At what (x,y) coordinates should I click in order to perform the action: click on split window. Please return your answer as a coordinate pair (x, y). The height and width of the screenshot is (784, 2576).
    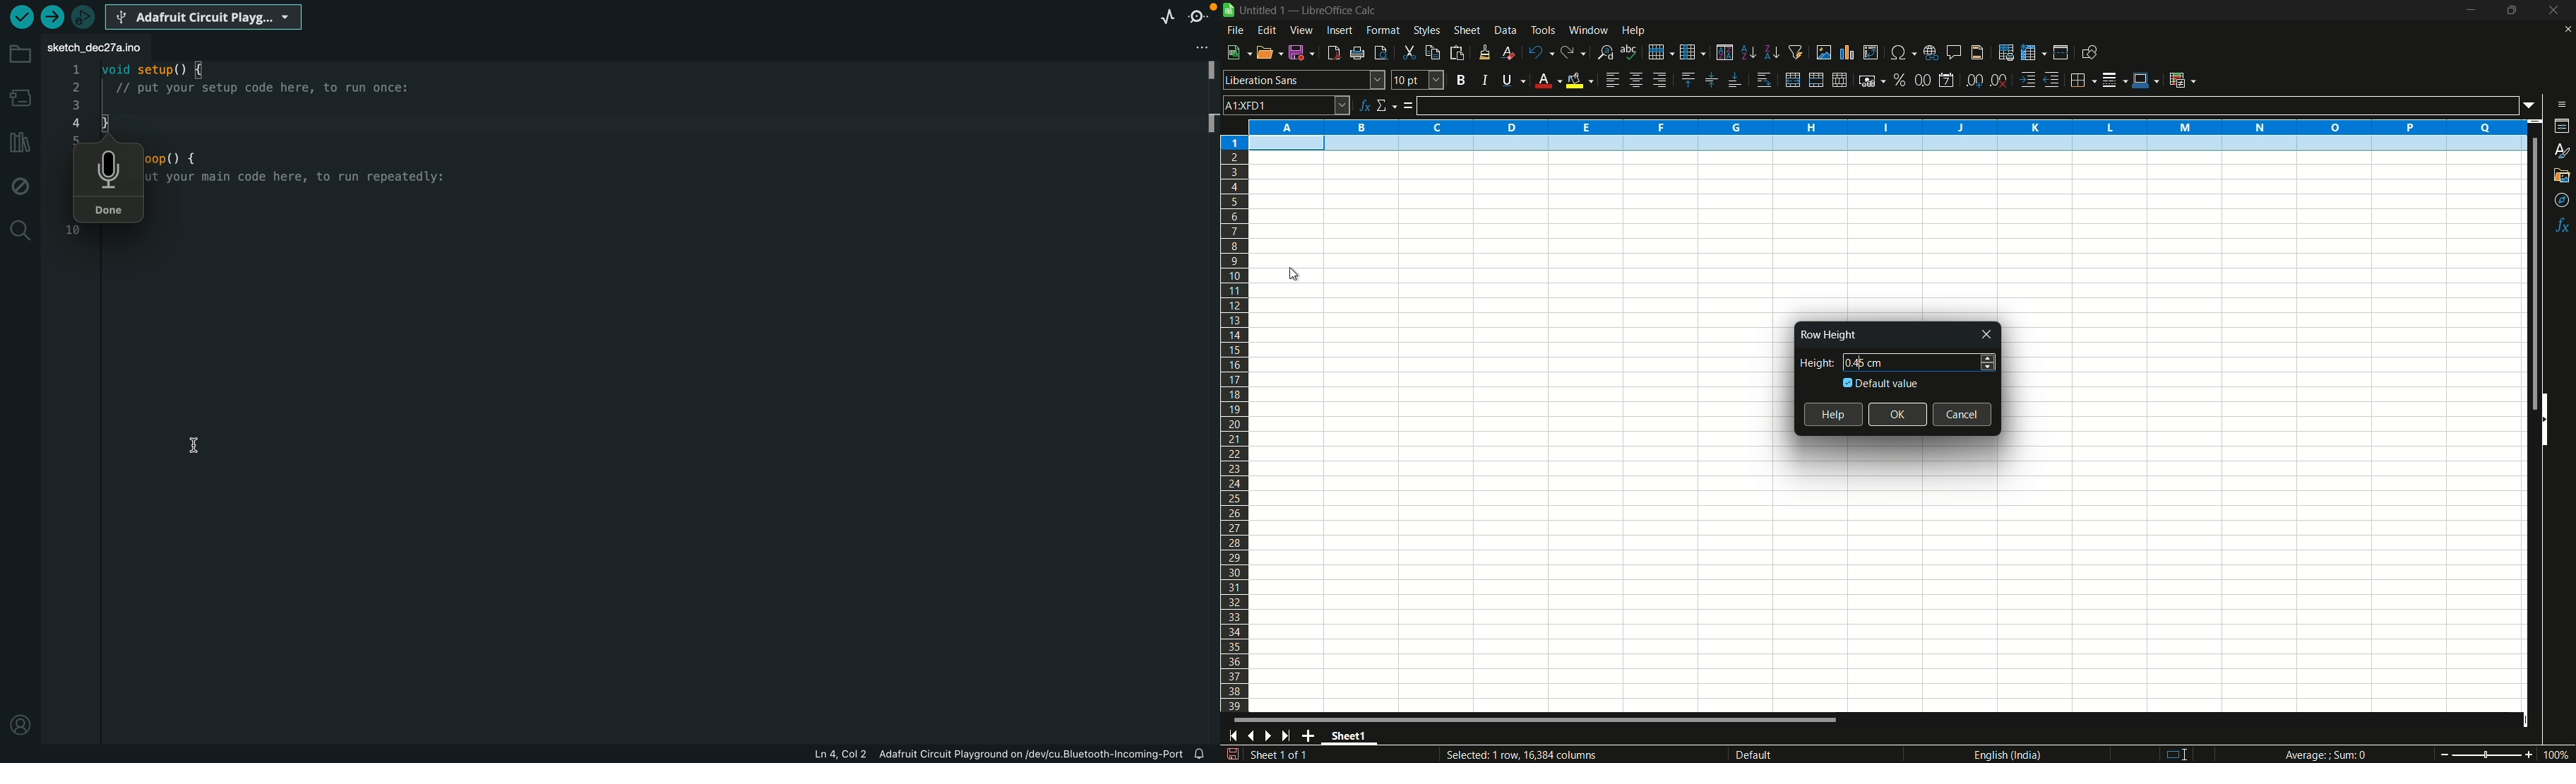
    Looking at the image, I should click on (2061, 53).